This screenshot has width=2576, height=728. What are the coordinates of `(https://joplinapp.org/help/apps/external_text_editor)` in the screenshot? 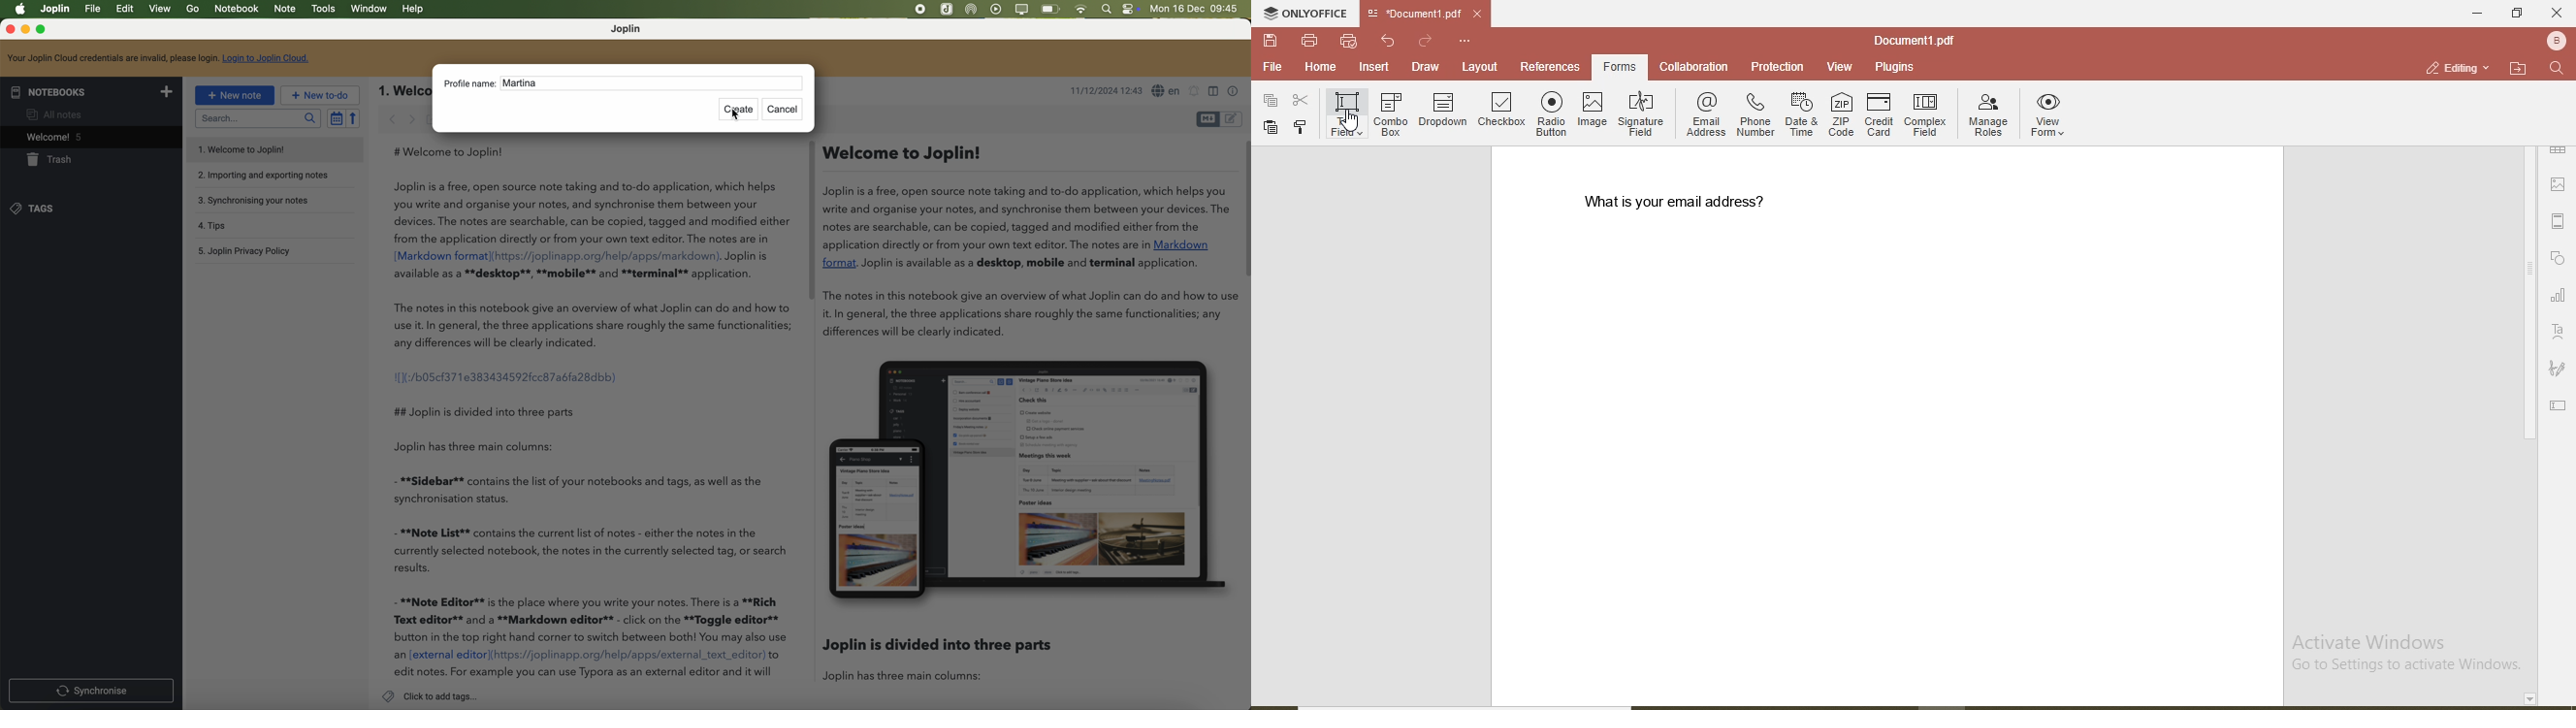 It's located at (628, 656).